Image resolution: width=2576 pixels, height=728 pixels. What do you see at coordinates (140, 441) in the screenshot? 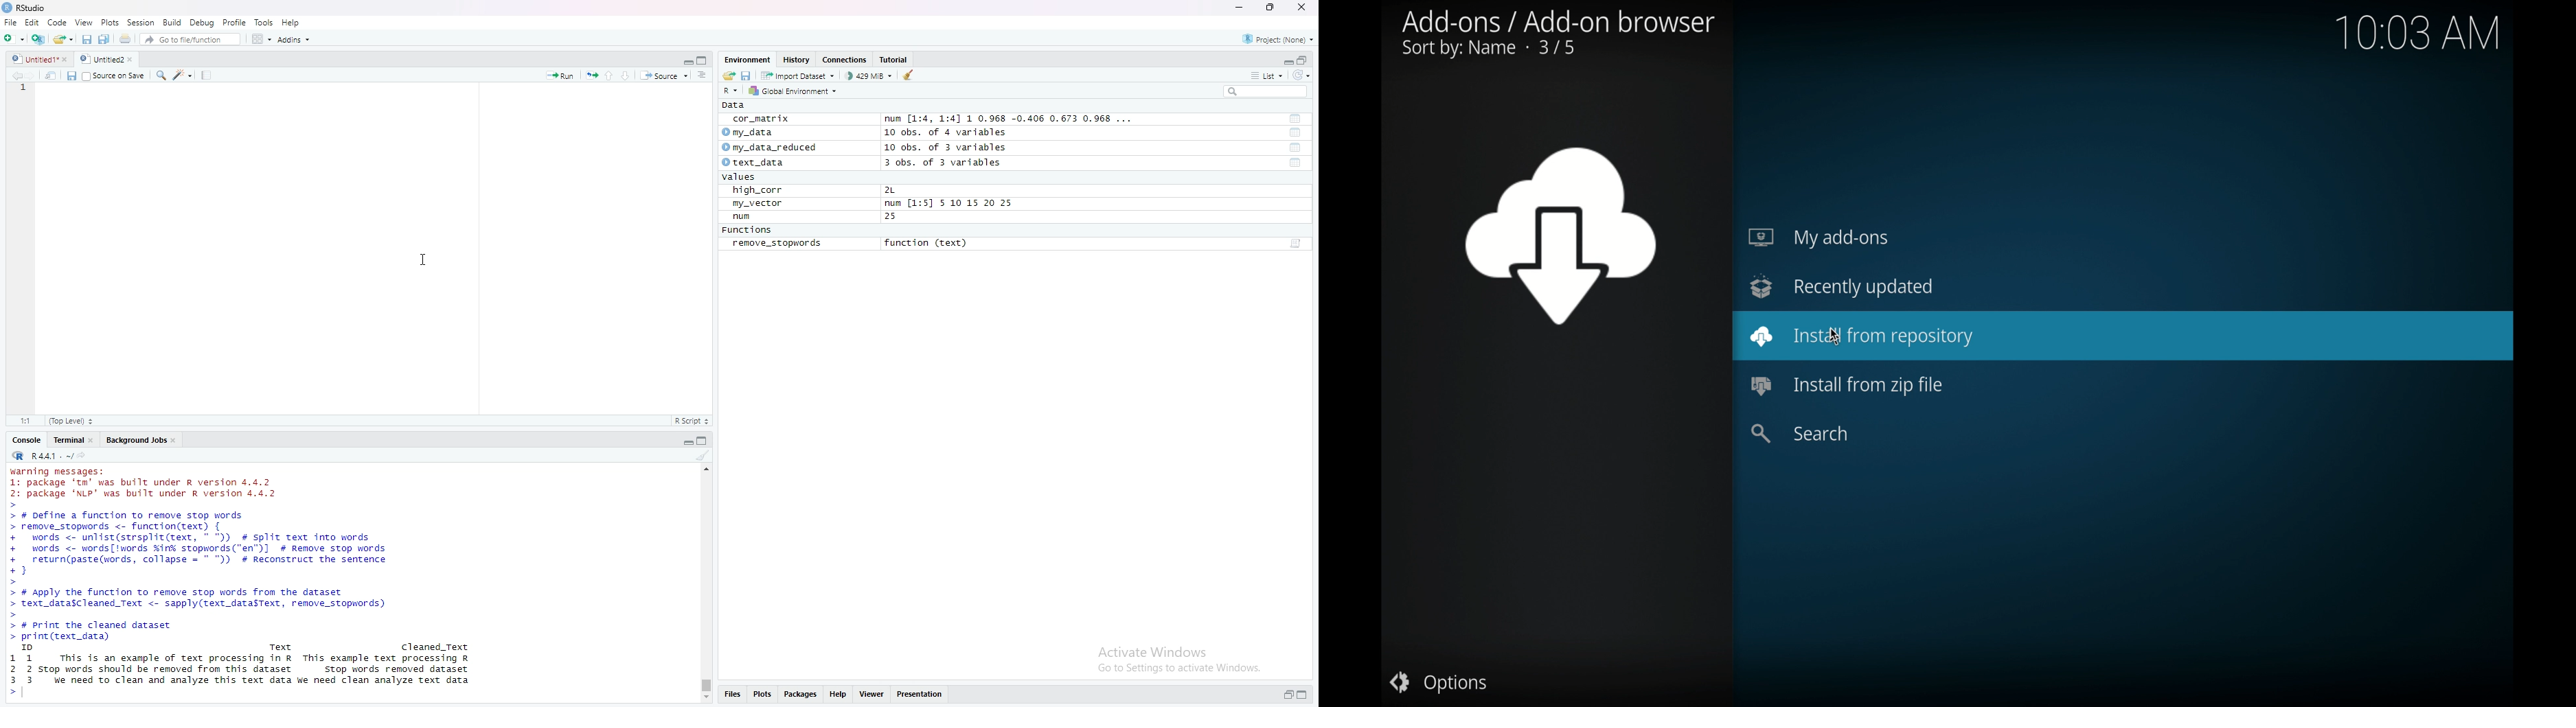
I see `Background Jobs` at bounding box center [140, 441].